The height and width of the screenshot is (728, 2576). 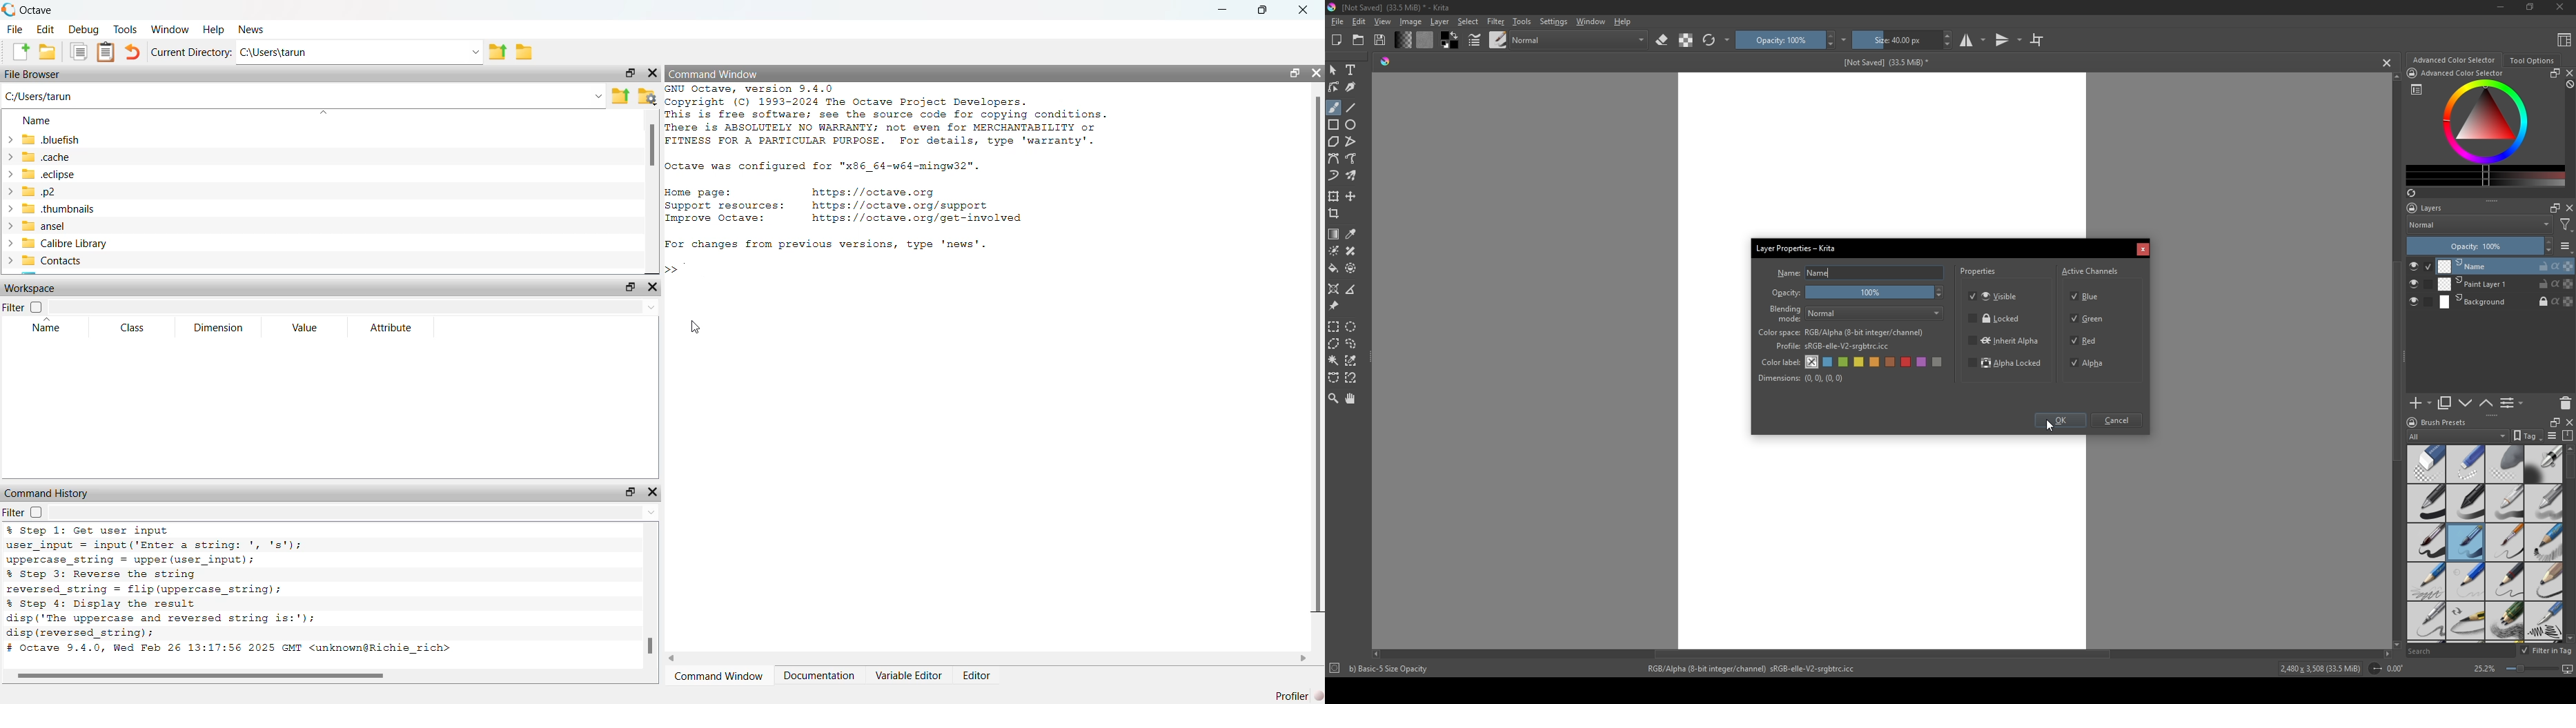 What do you see at coordinates (1424, 40) in the screenshot?
I see `color` at bounding box center [1424, 40].